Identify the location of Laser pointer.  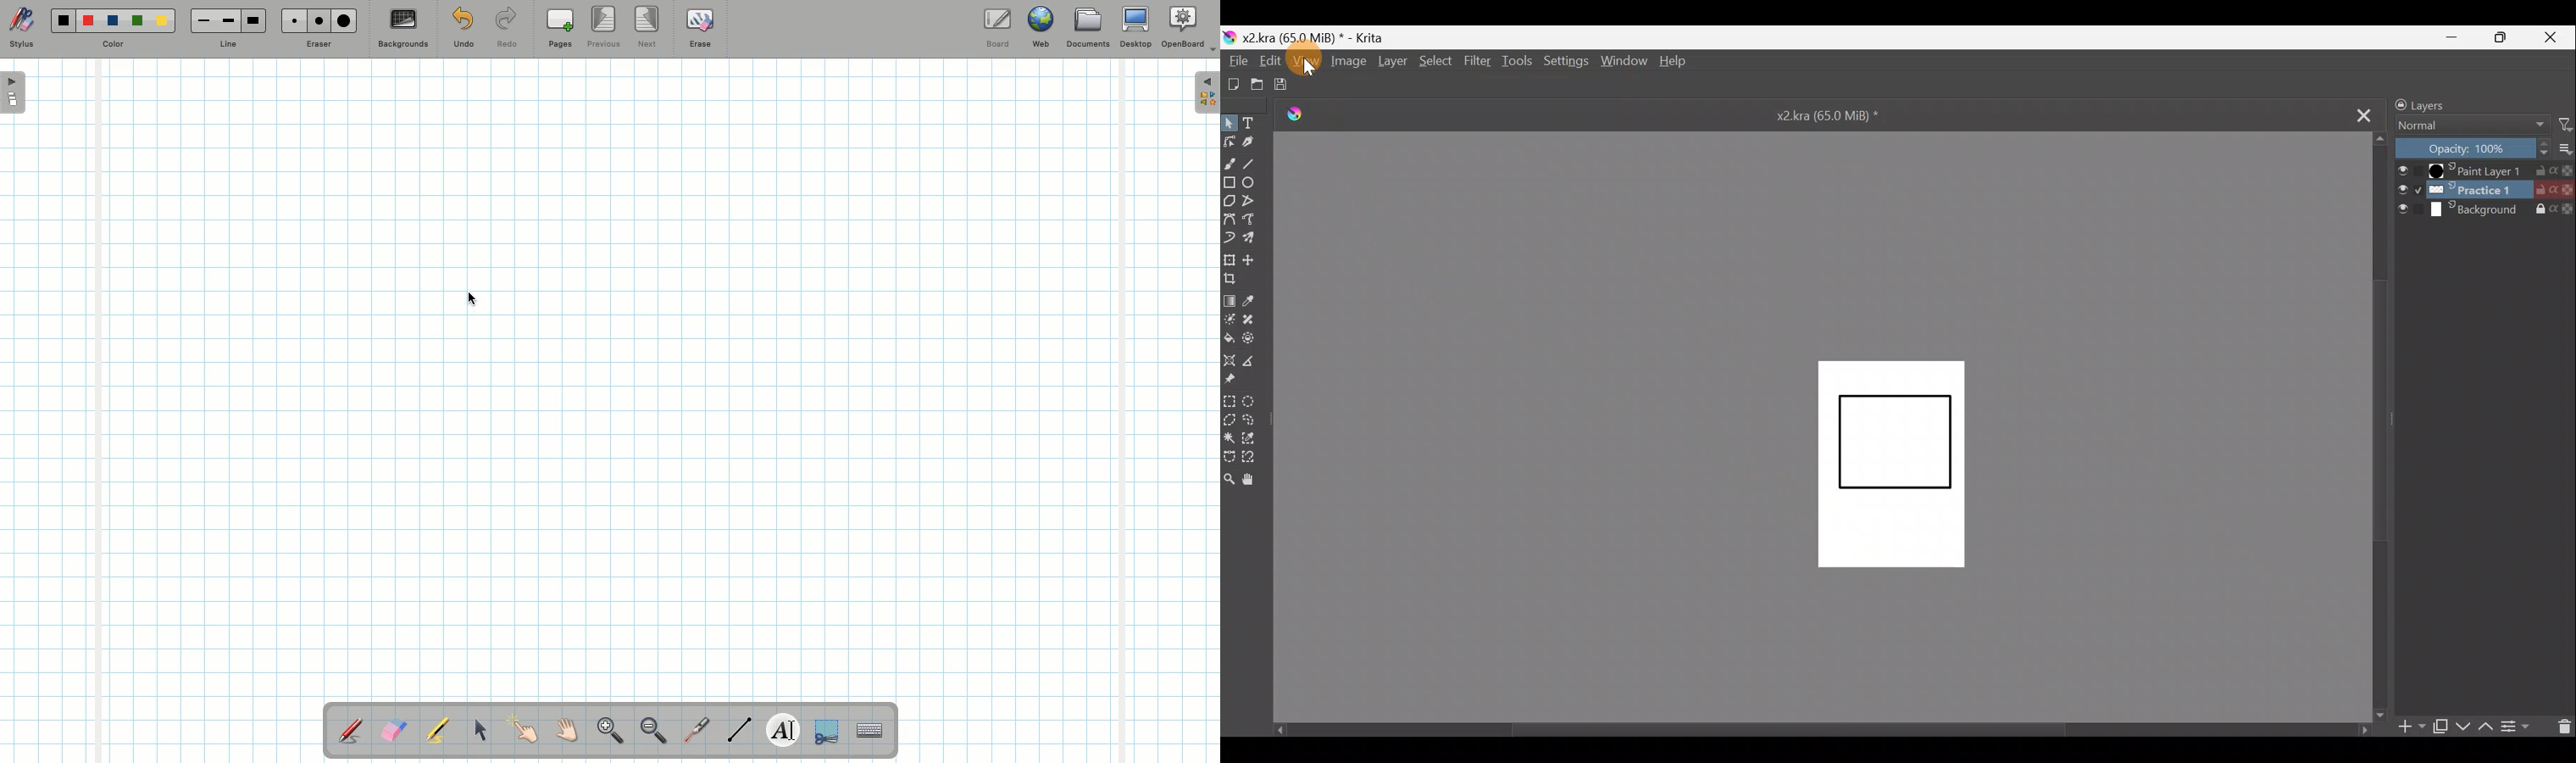
(693, 731).